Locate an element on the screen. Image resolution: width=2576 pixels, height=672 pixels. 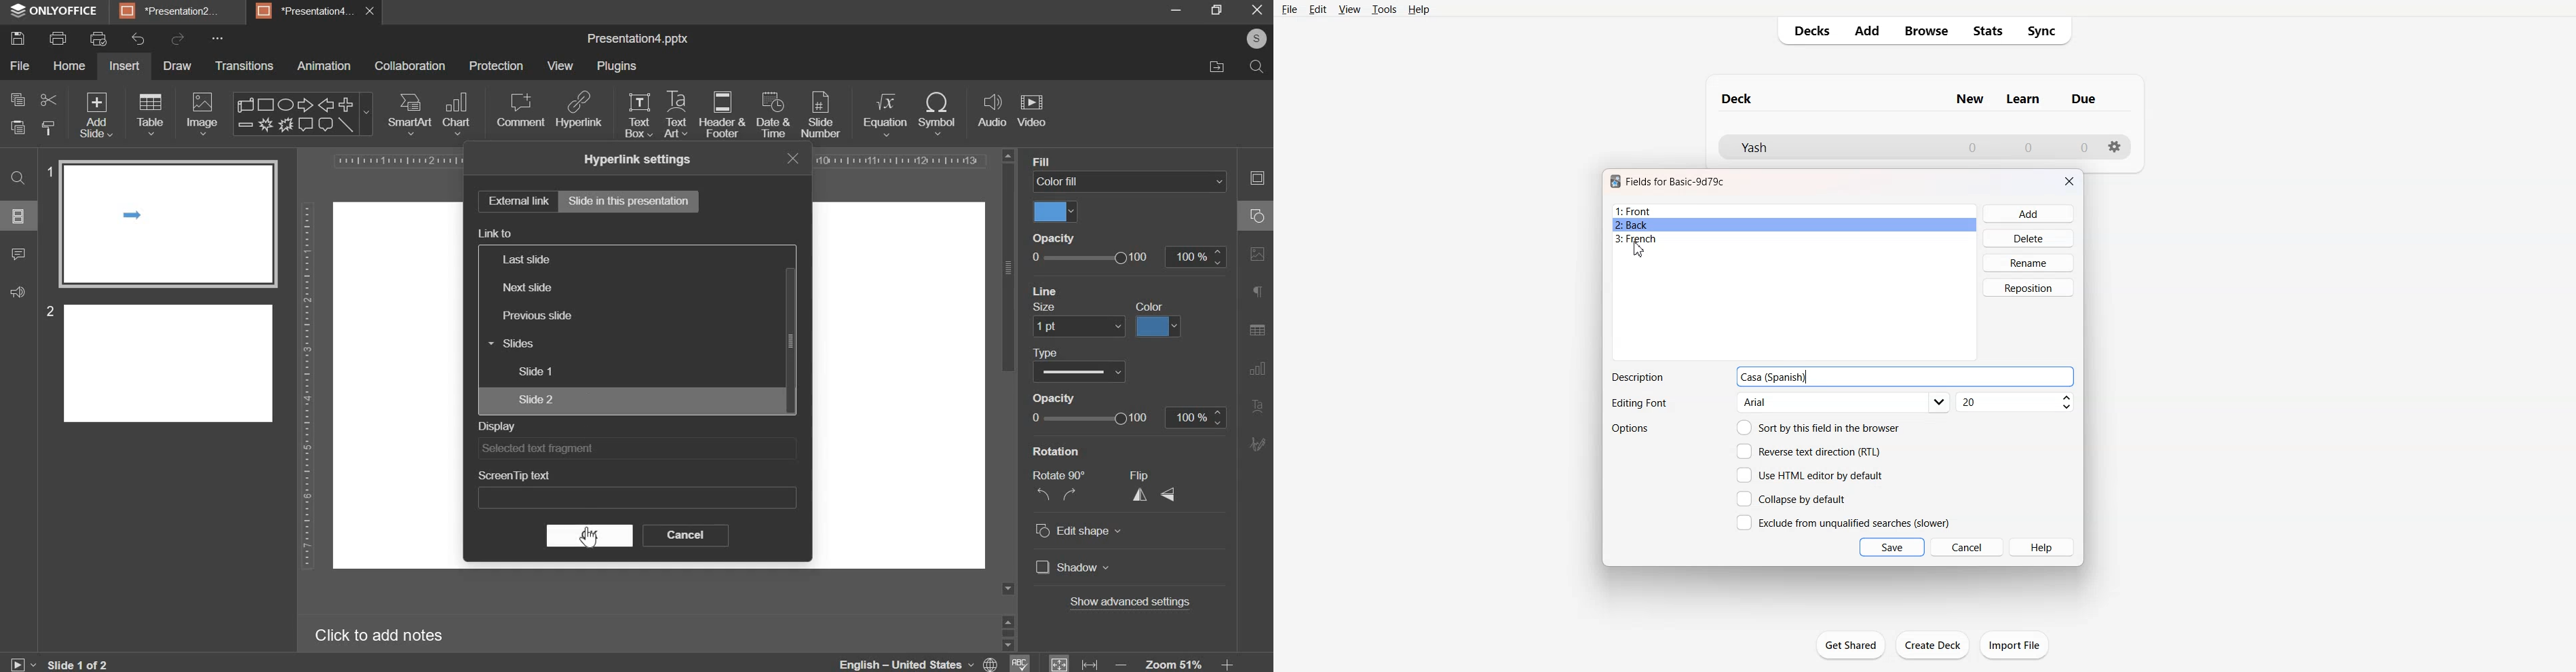
View is located at coordinates (1350, 9).